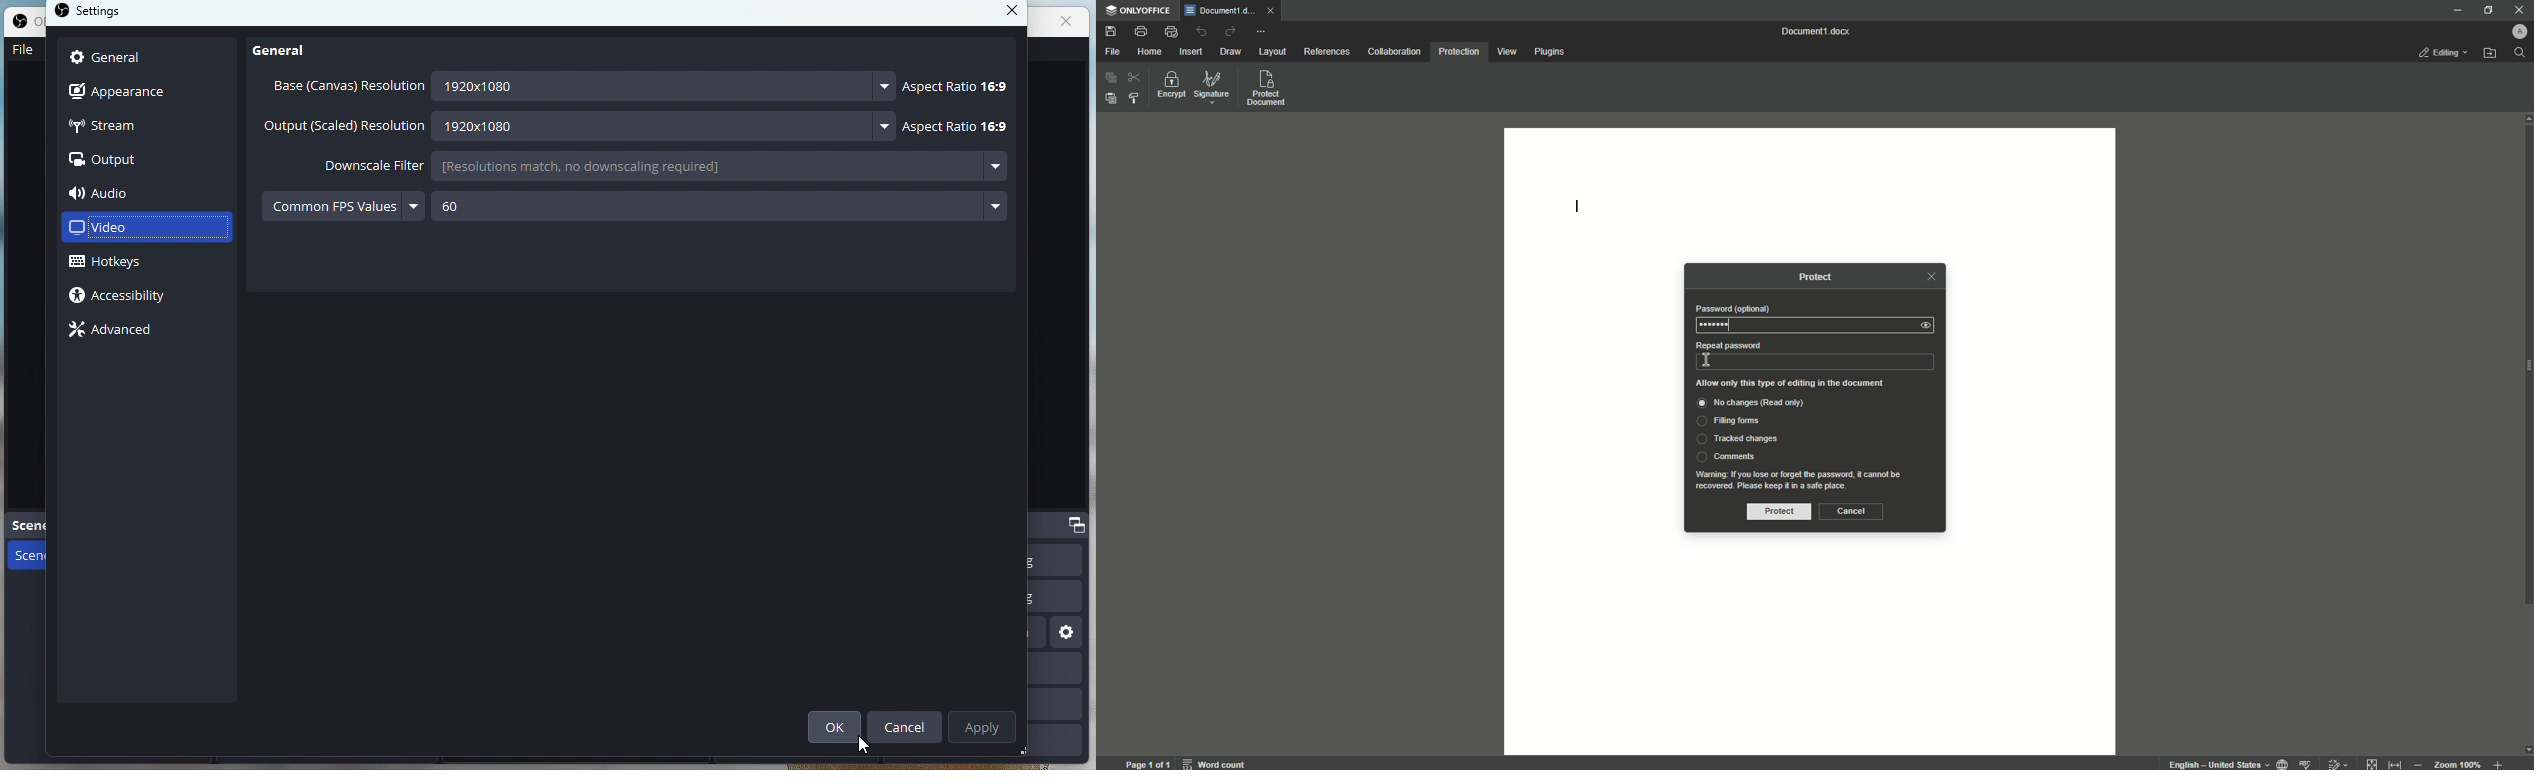 The image size is (2548, 784). What do you see at coordinates (1806, 361) in the screenshot?
I see `type` at bounding box center [1806, 361].